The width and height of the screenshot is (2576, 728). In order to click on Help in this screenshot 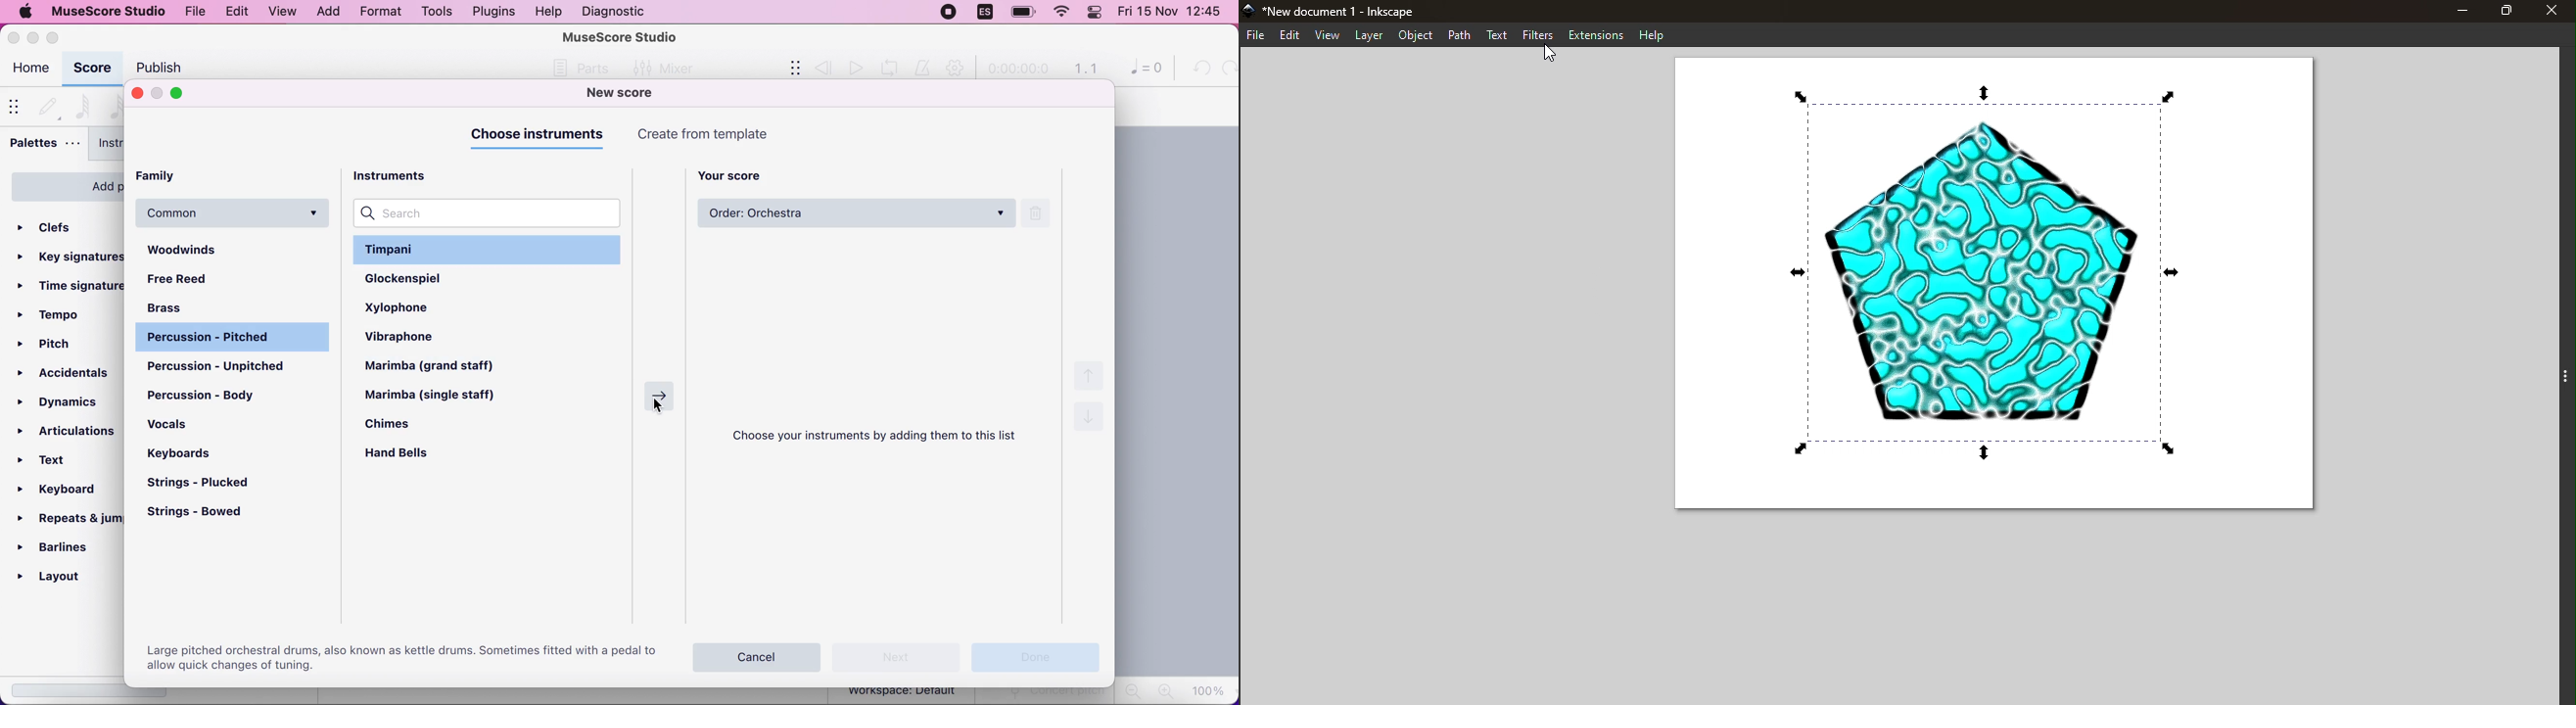, I will do `click(1658, 33)`.